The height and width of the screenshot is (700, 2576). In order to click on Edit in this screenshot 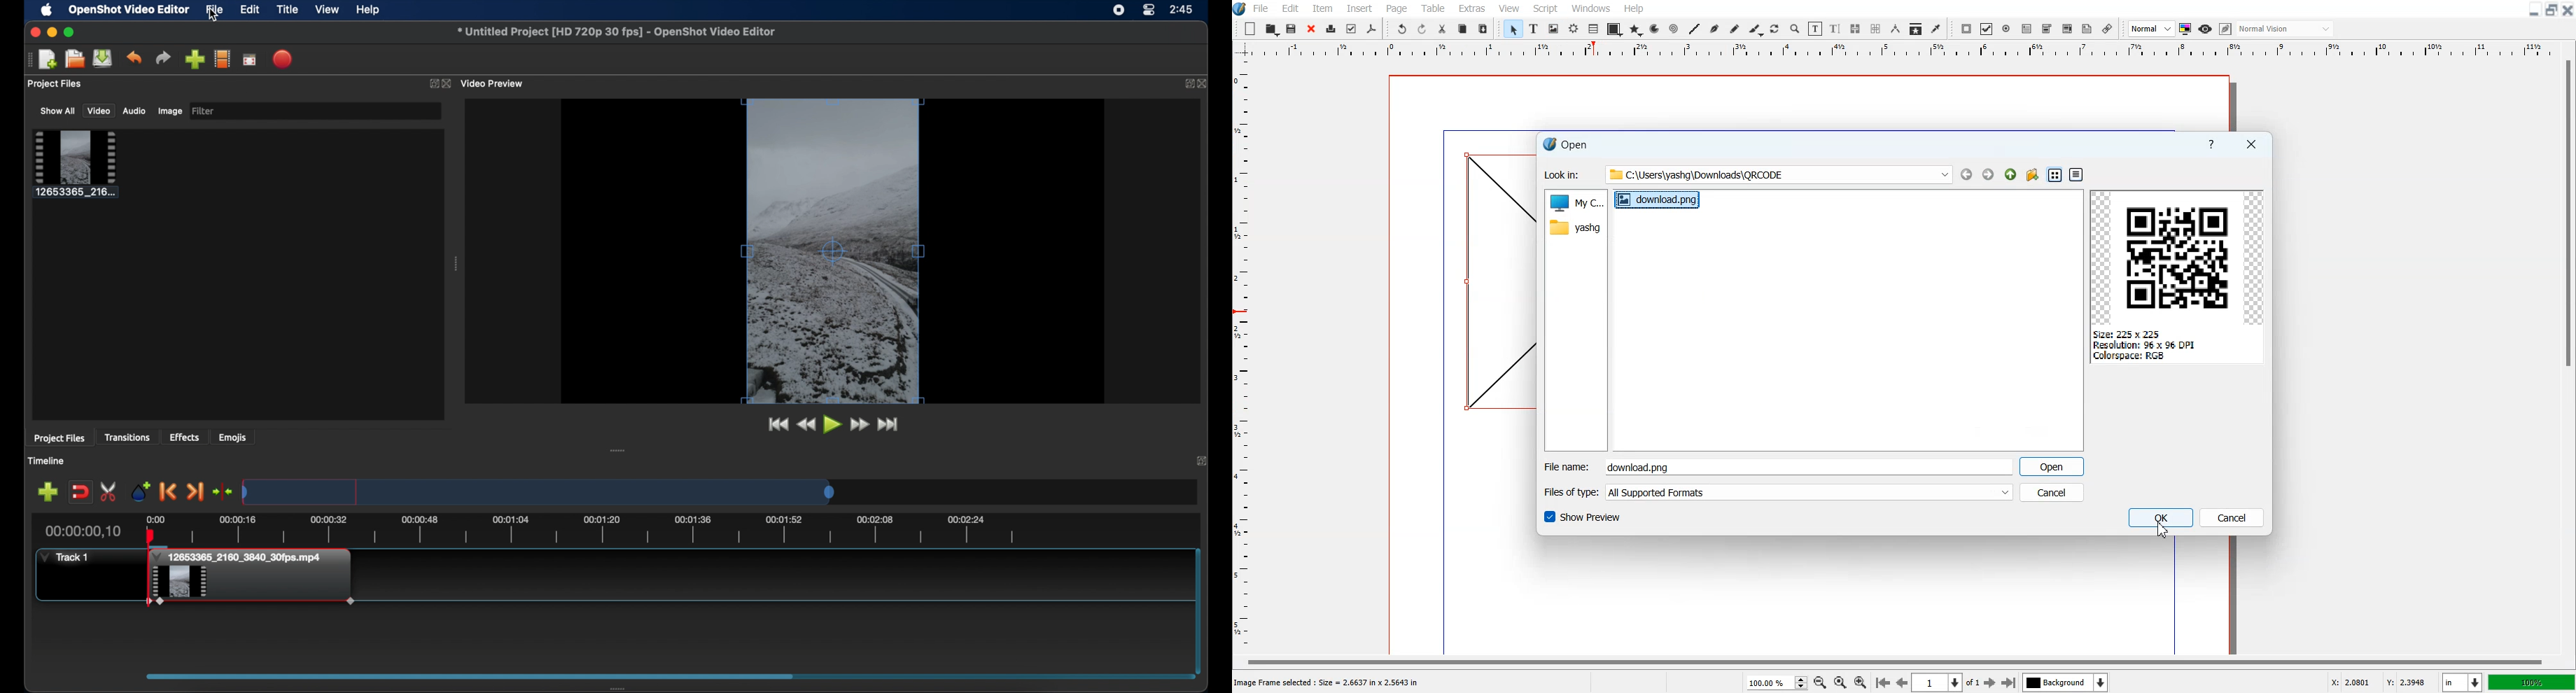, I will do `click(1290, 8)`.